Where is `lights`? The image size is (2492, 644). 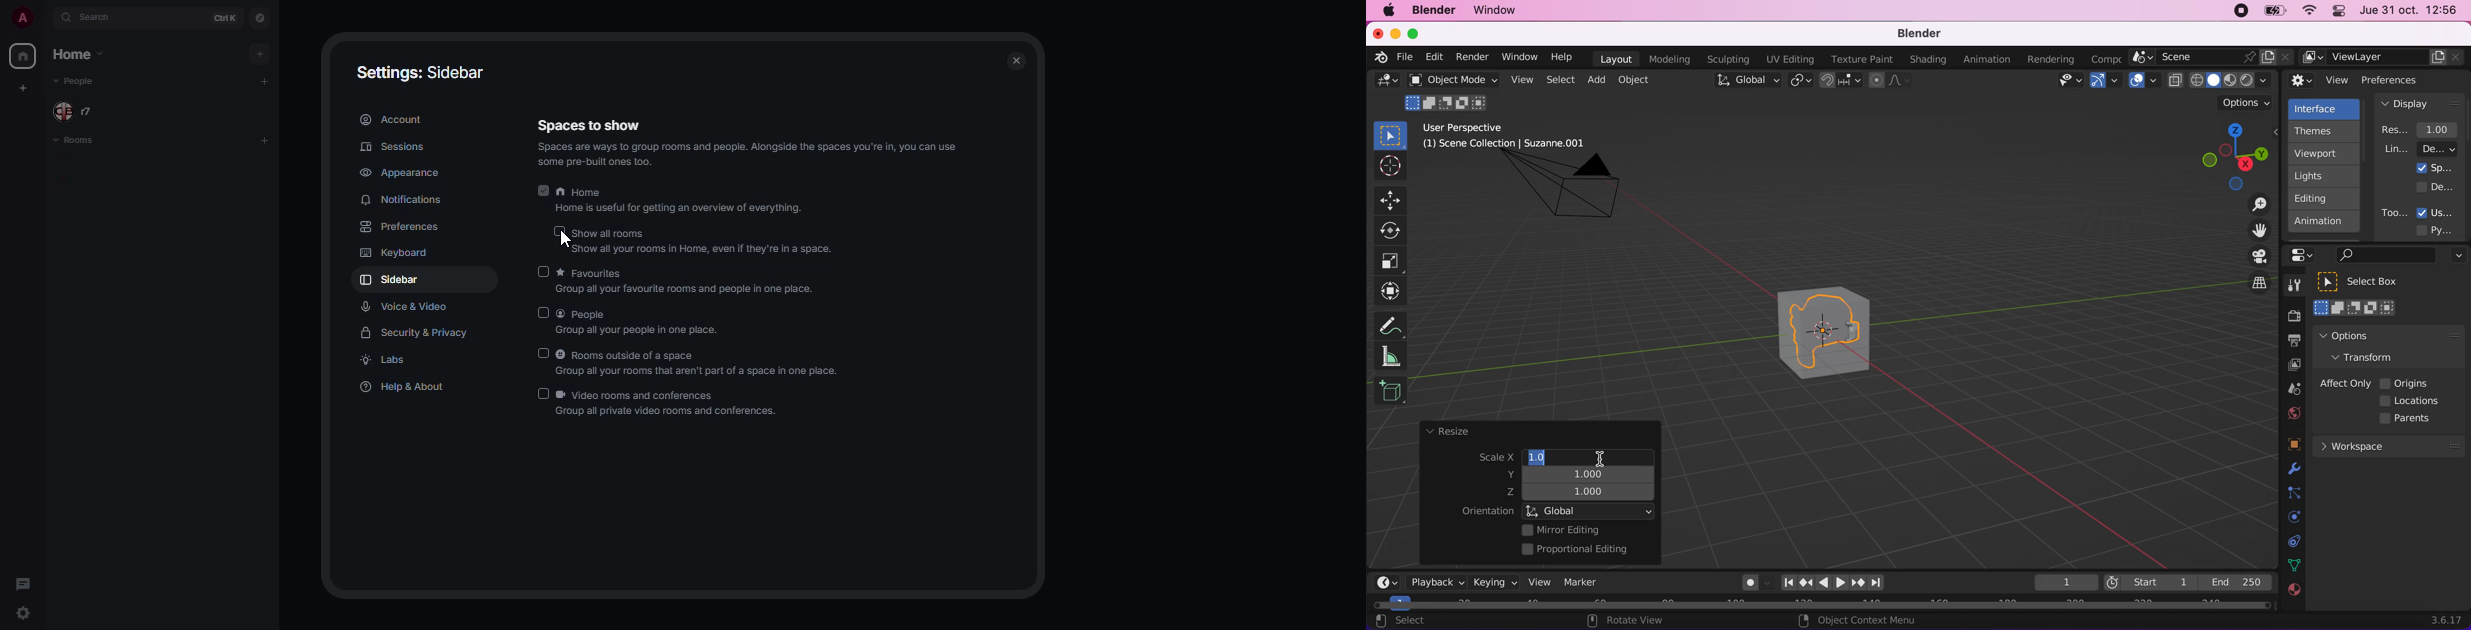
lights is located at coordinates (2326, 176).